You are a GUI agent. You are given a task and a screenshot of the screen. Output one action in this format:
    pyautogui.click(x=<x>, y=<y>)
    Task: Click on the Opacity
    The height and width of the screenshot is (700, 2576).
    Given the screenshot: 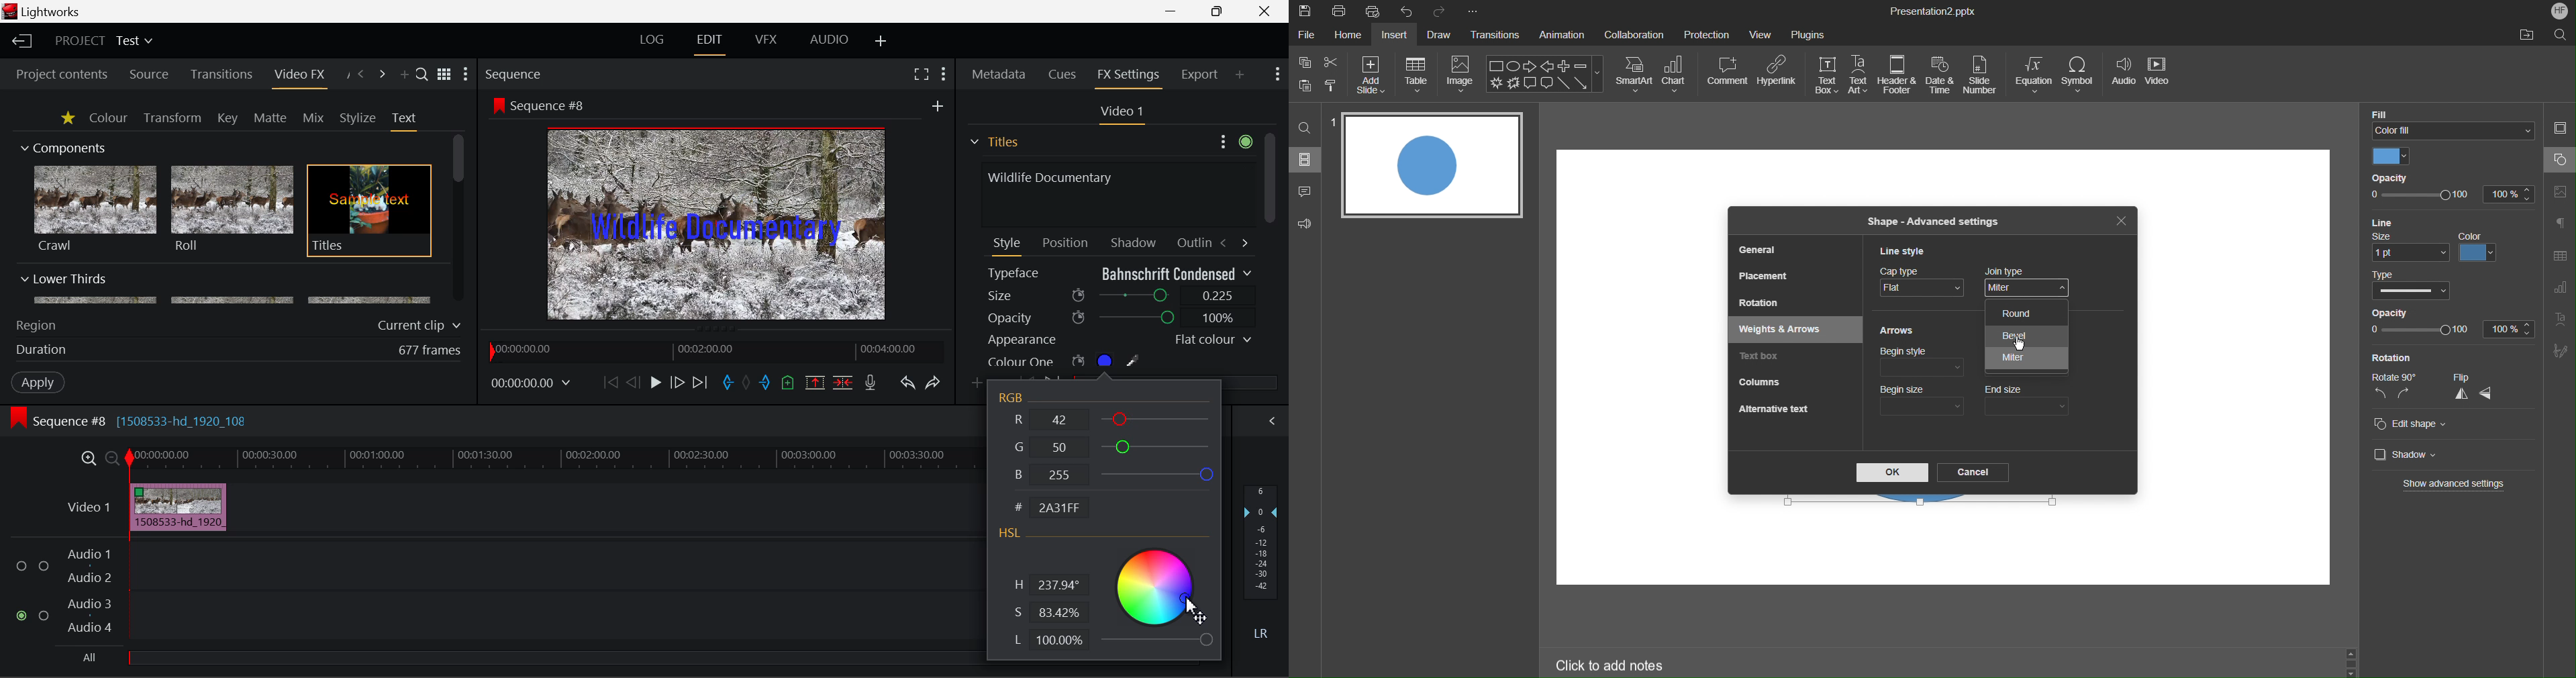 What is the action you would take?
    pyautogui.click(x=1120, y=318)
    